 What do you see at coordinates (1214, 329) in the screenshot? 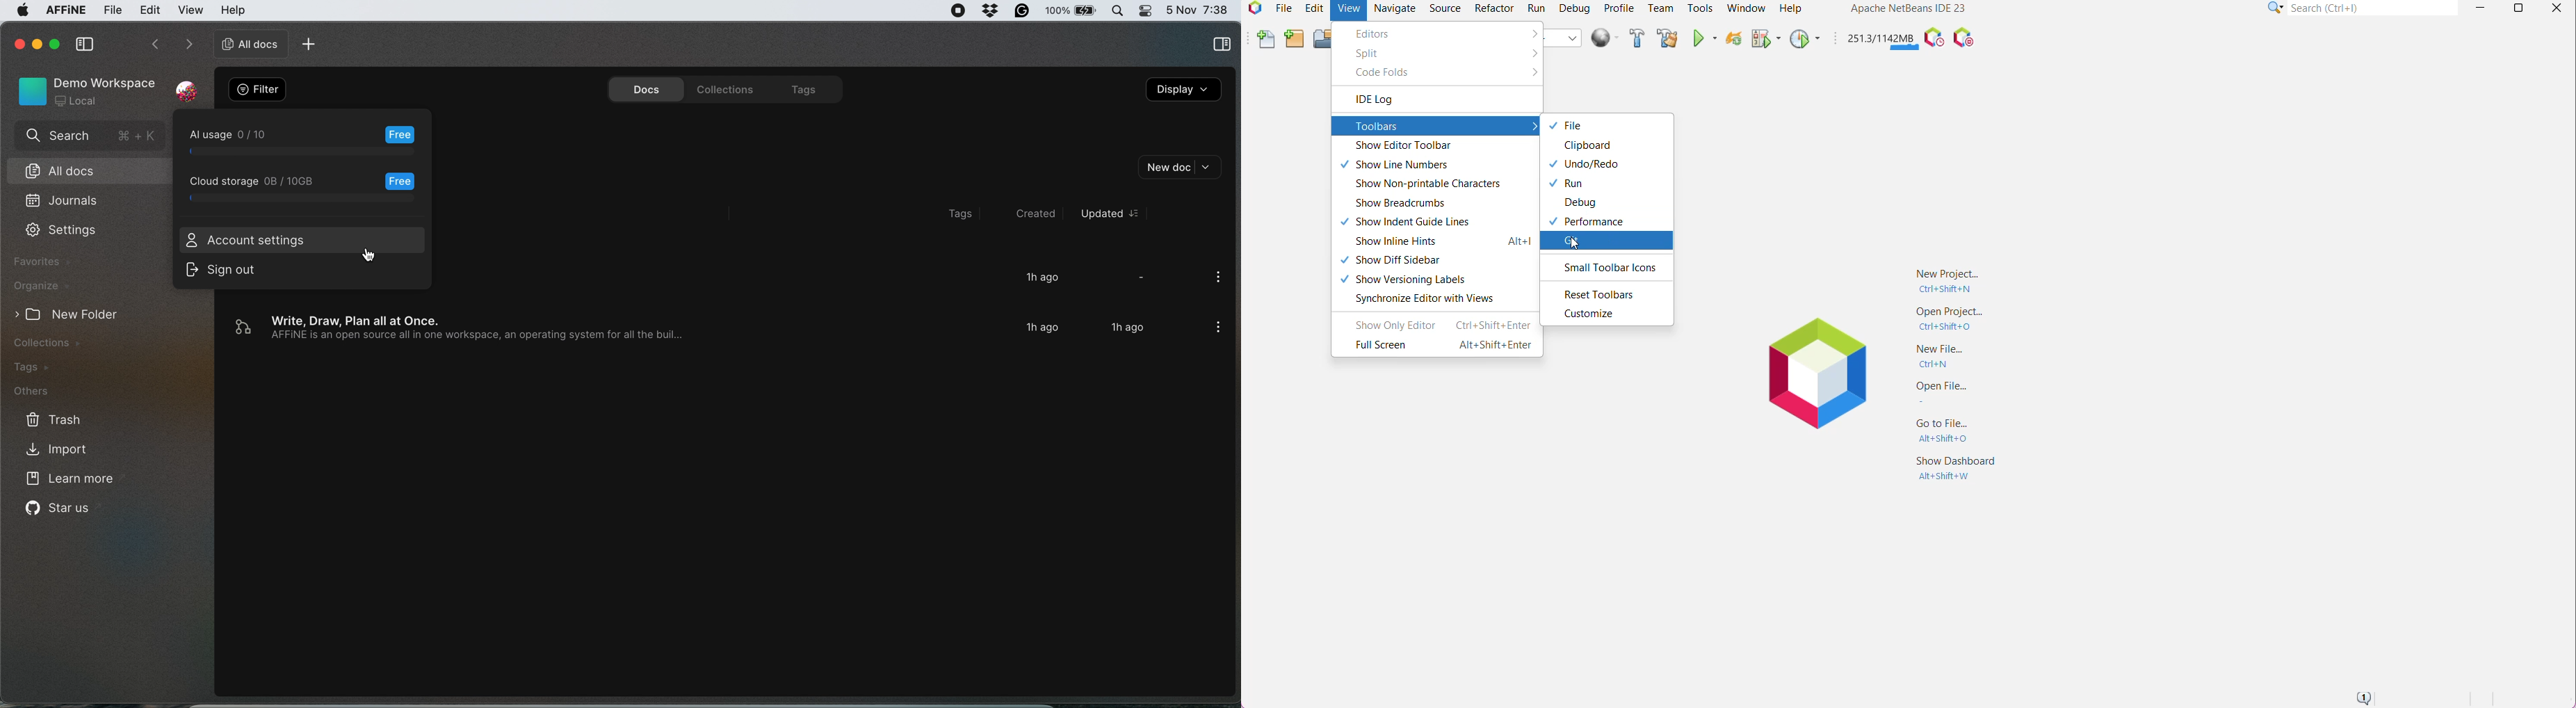
I see `more options` at bounding box center [1214, 329].